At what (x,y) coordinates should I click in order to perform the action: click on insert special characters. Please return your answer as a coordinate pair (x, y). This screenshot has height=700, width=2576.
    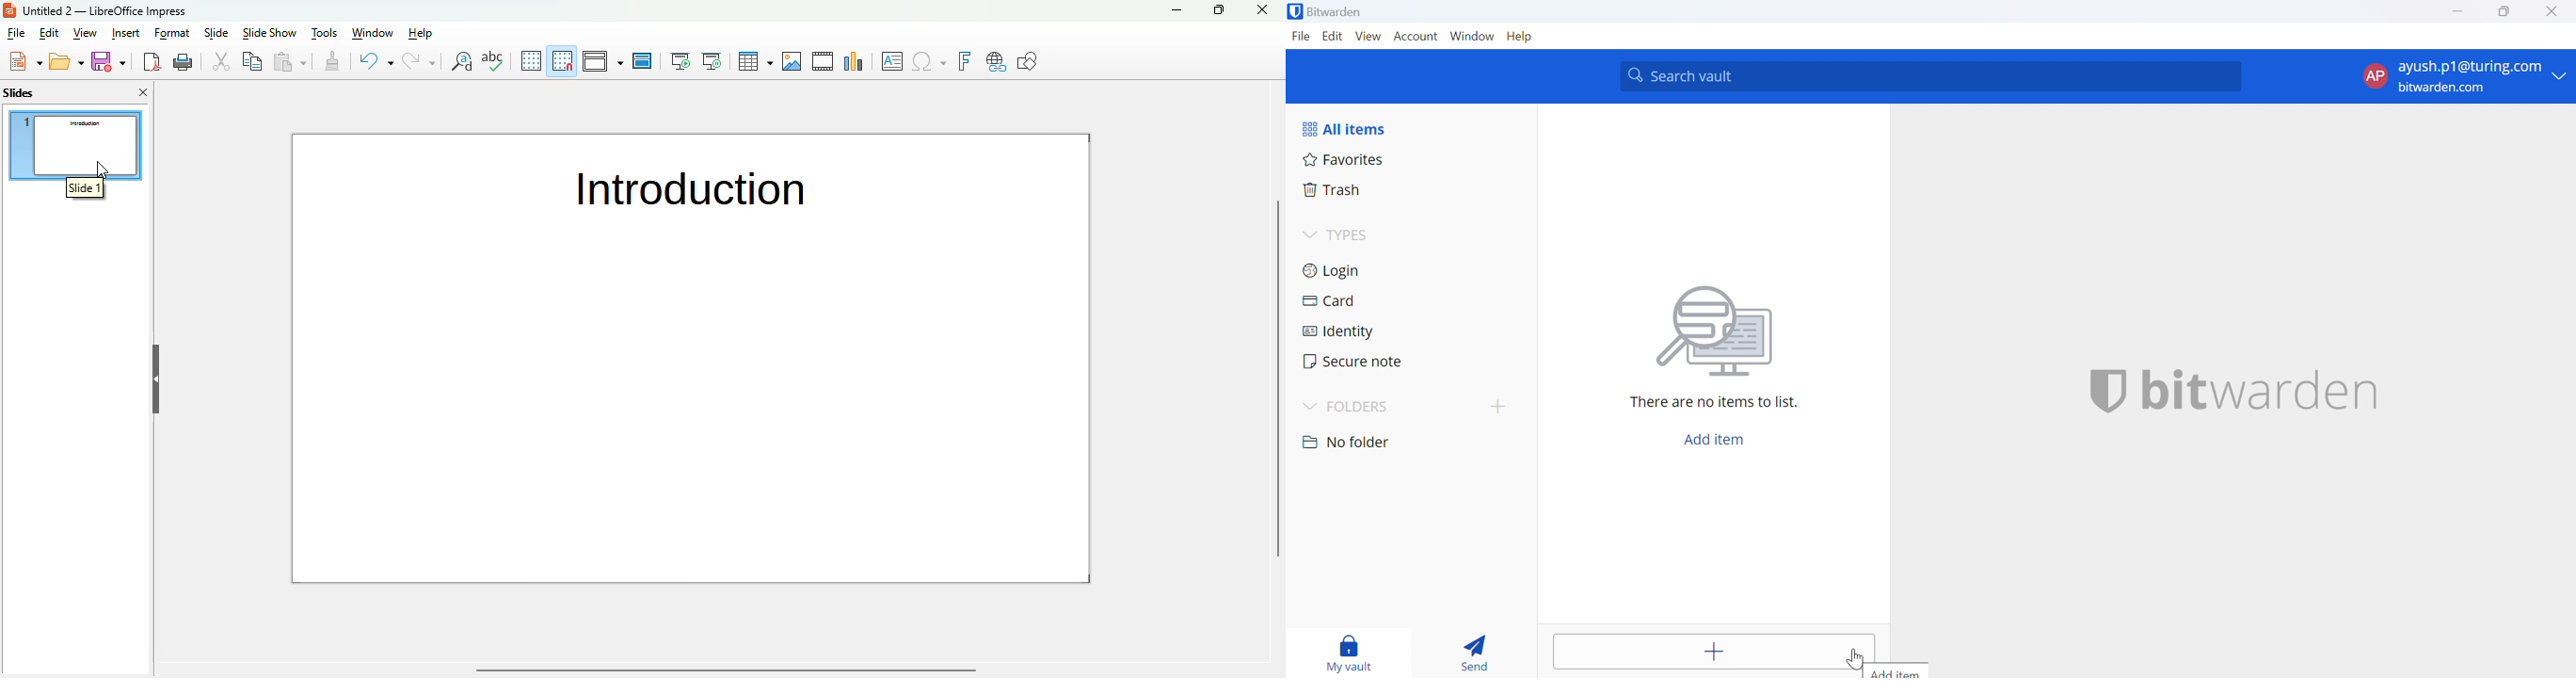
    Looking at the image, I should click on (929, 61).